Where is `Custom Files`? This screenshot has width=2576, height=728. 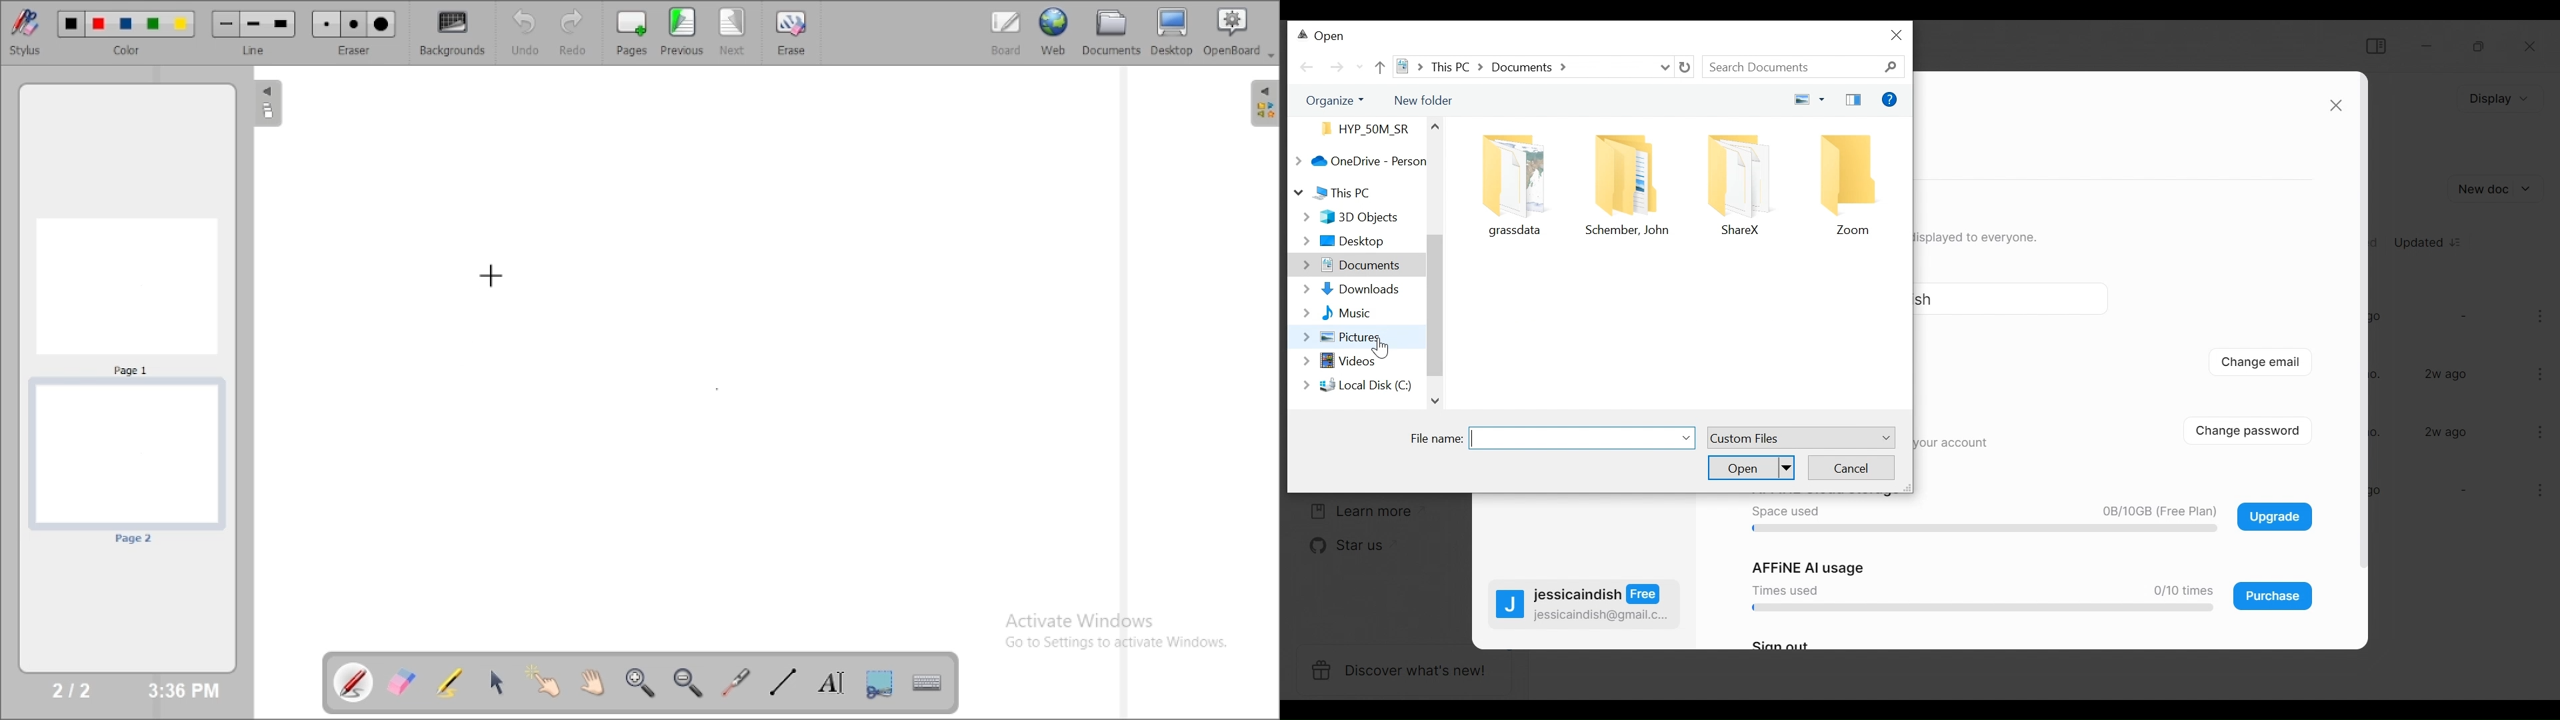
Custom Files is located at coordinates (1799, 438).